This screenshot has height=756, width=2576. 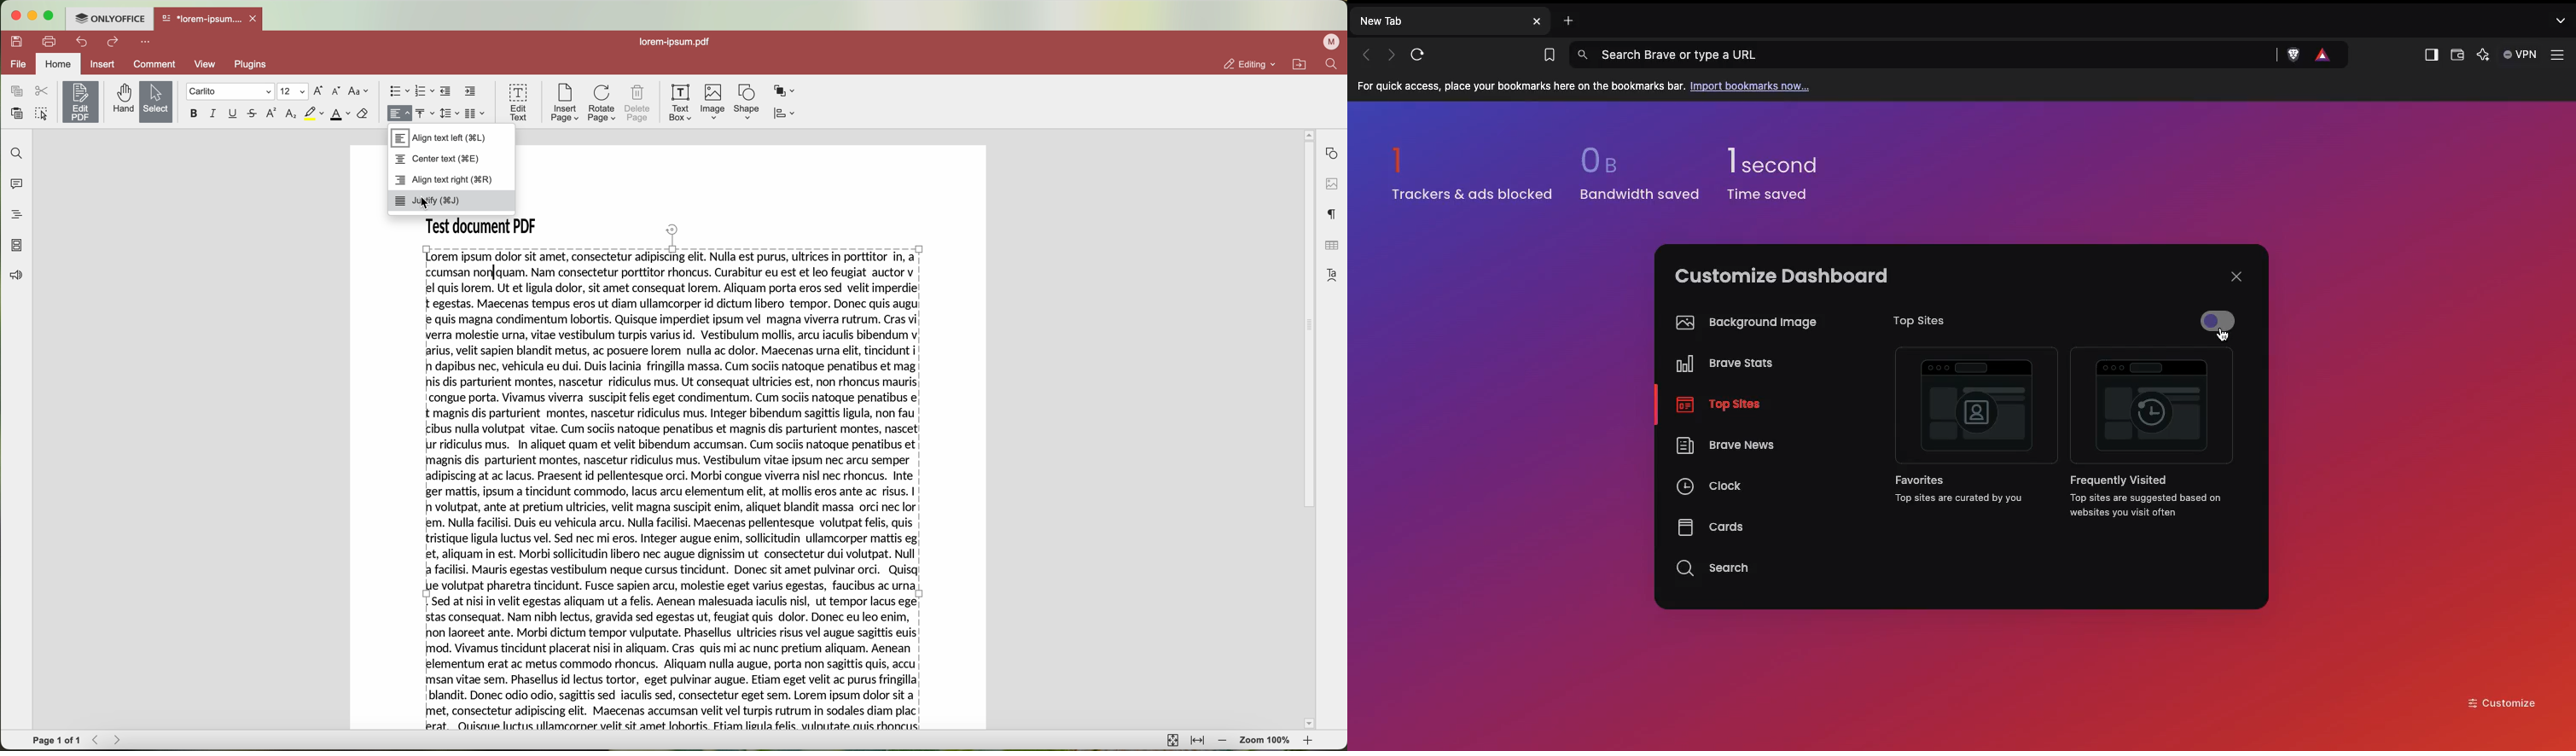 I want to click on page thumbnails, so click(x=17, y=246).